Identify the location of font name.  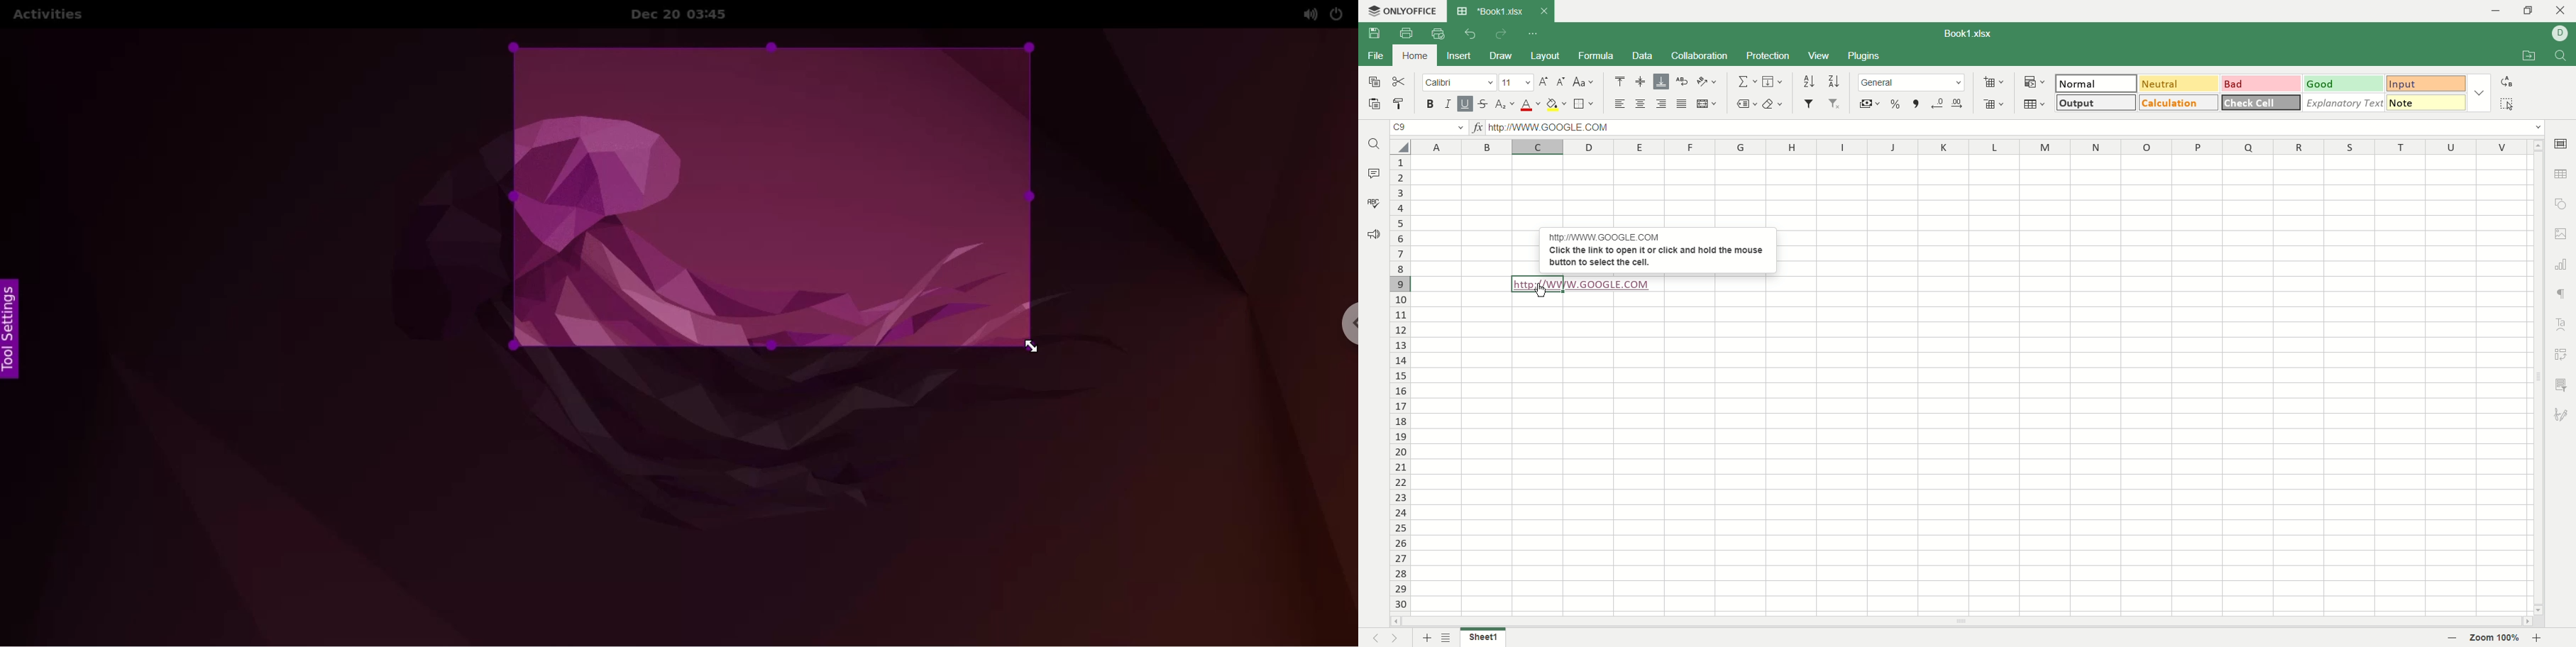
(1460, 84).